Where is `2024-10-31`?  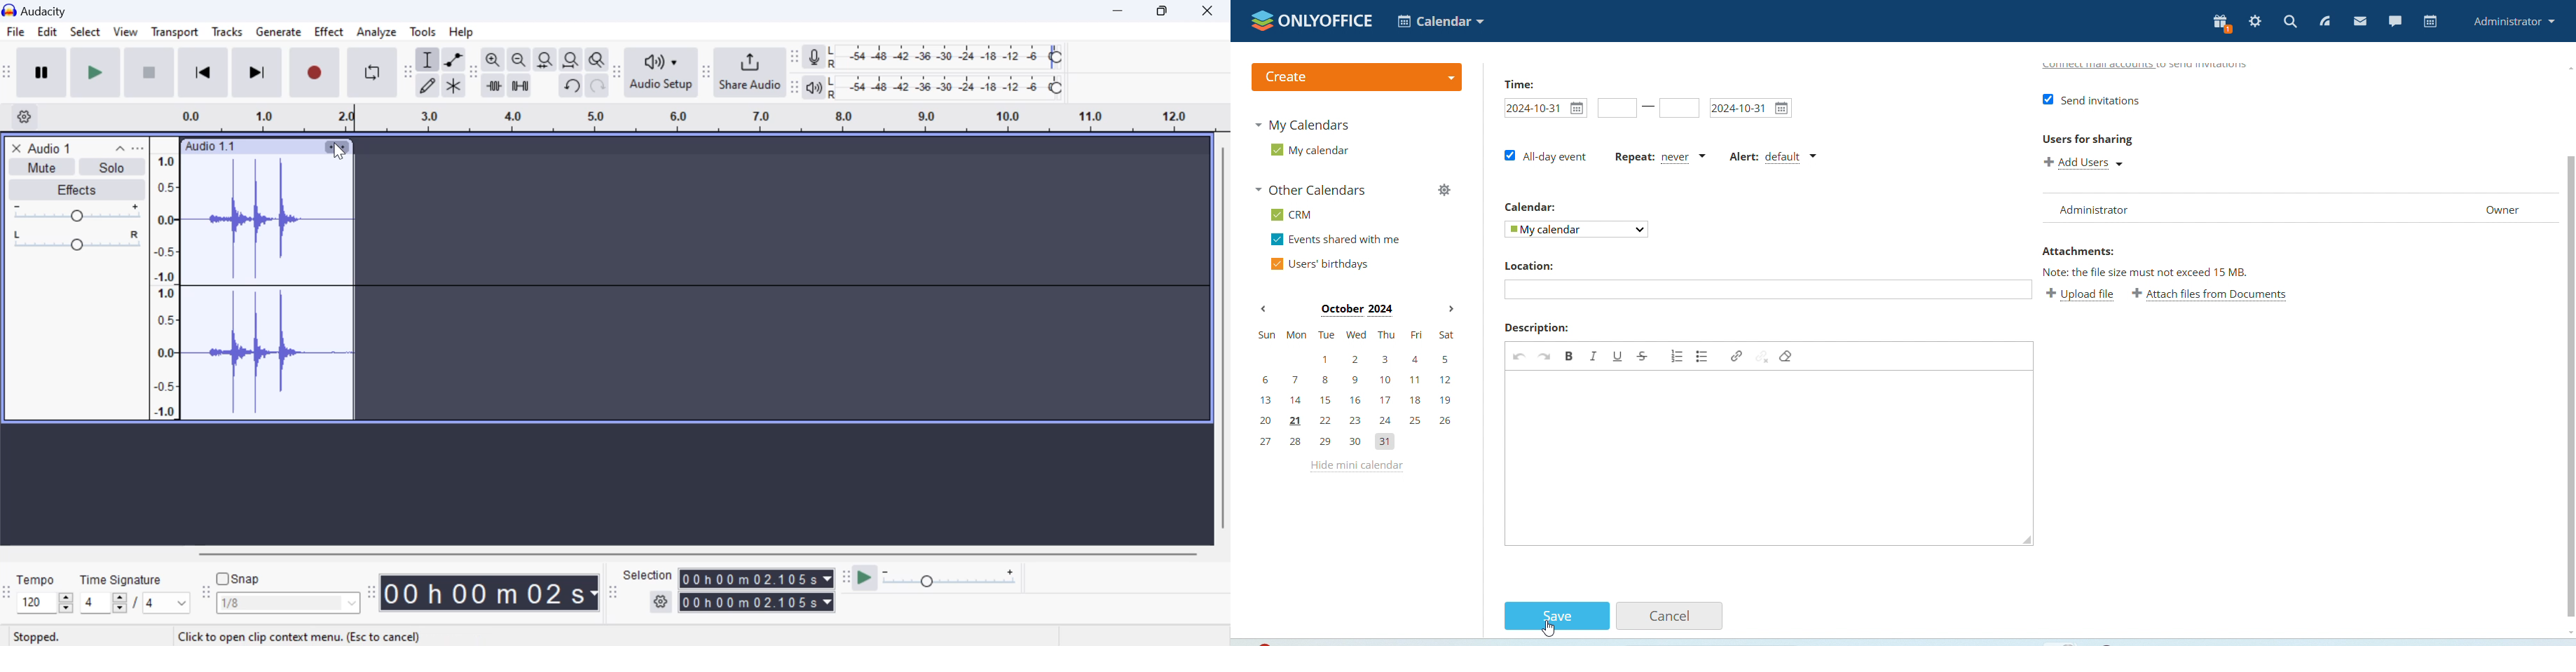 2024-10-31 is located at coordinates (1544, 107).